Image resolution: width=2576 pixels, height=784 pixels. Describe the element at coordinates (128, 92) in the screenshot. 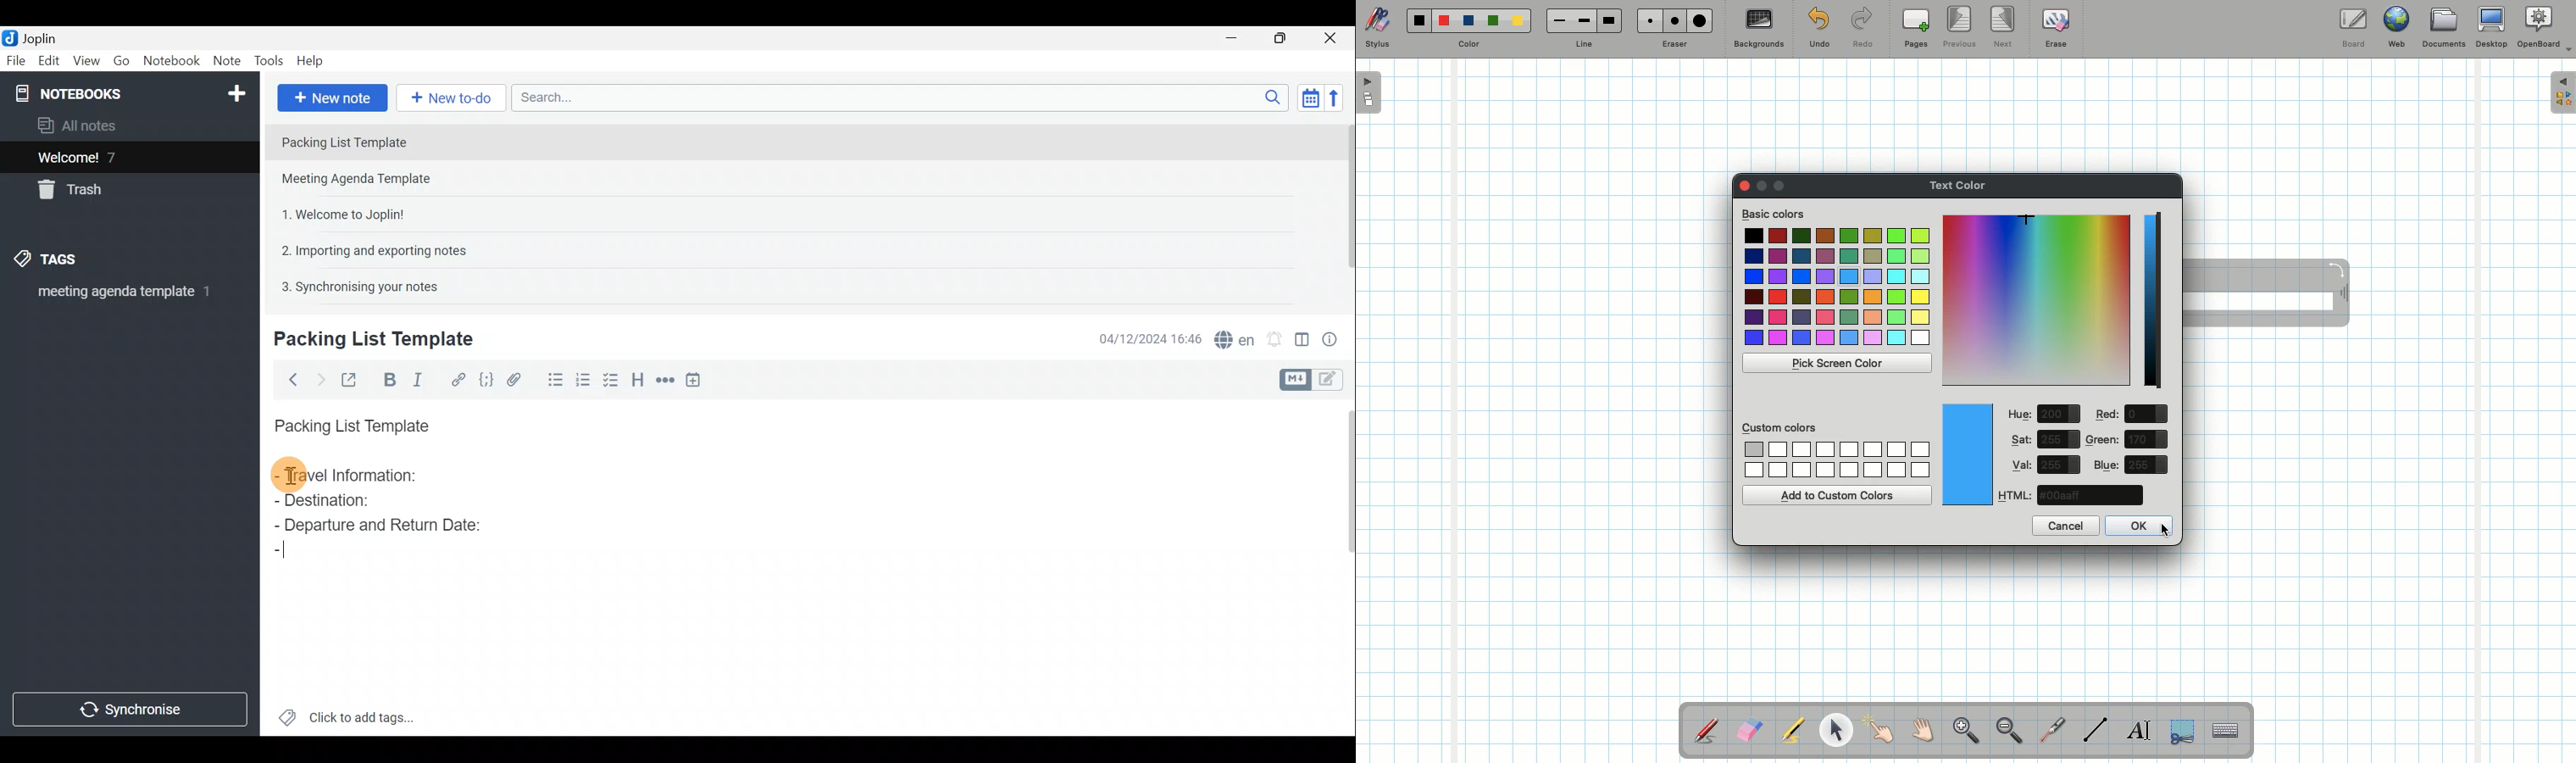

I see `Notebook` at that location.